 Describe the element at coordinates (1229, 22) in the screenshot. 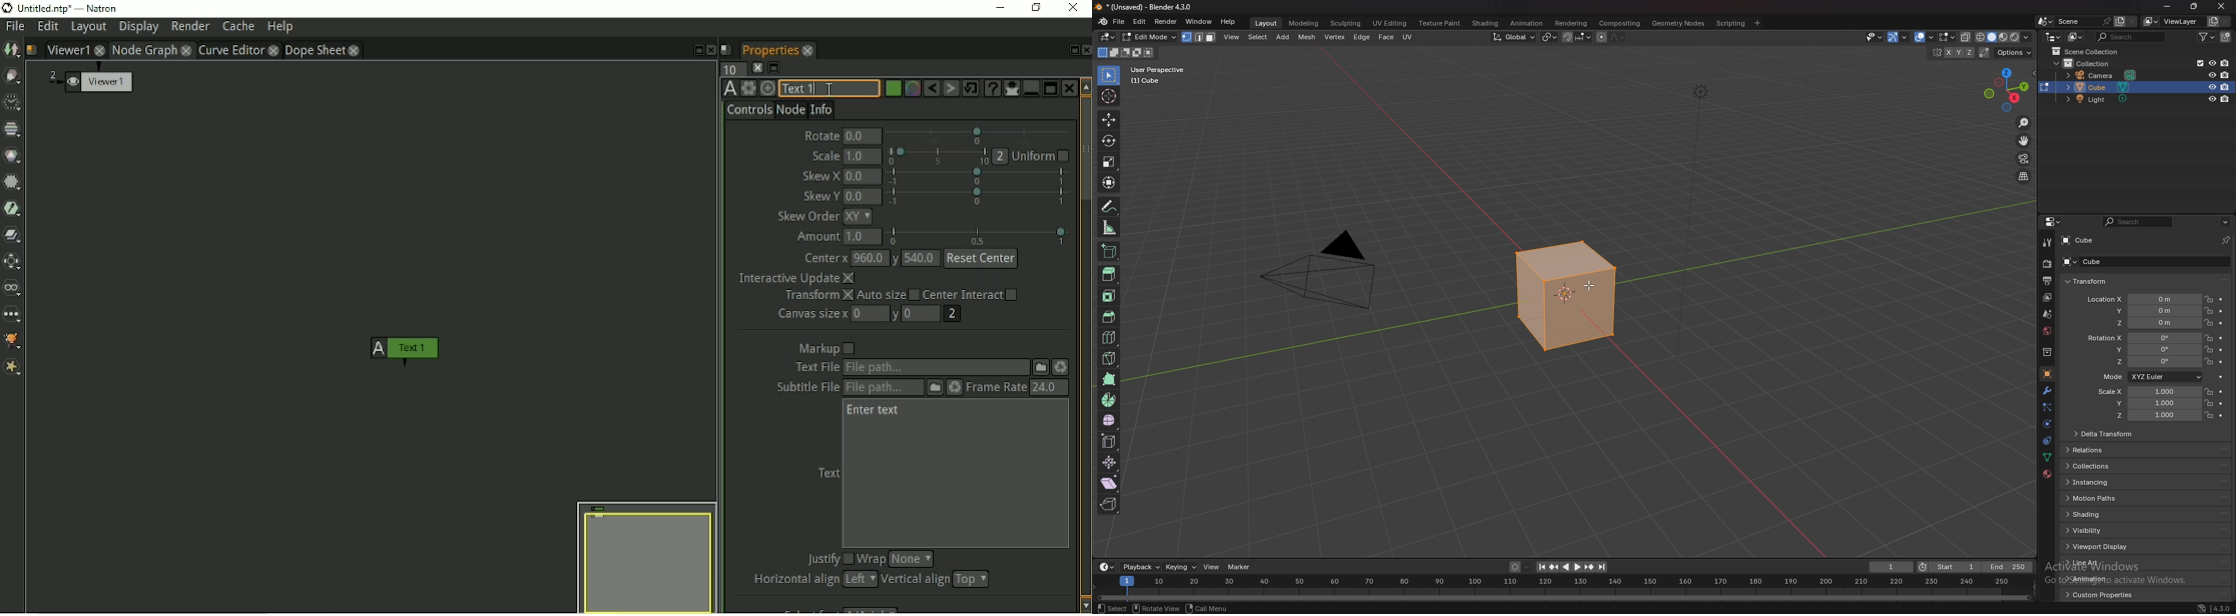

I see `help` at that location.